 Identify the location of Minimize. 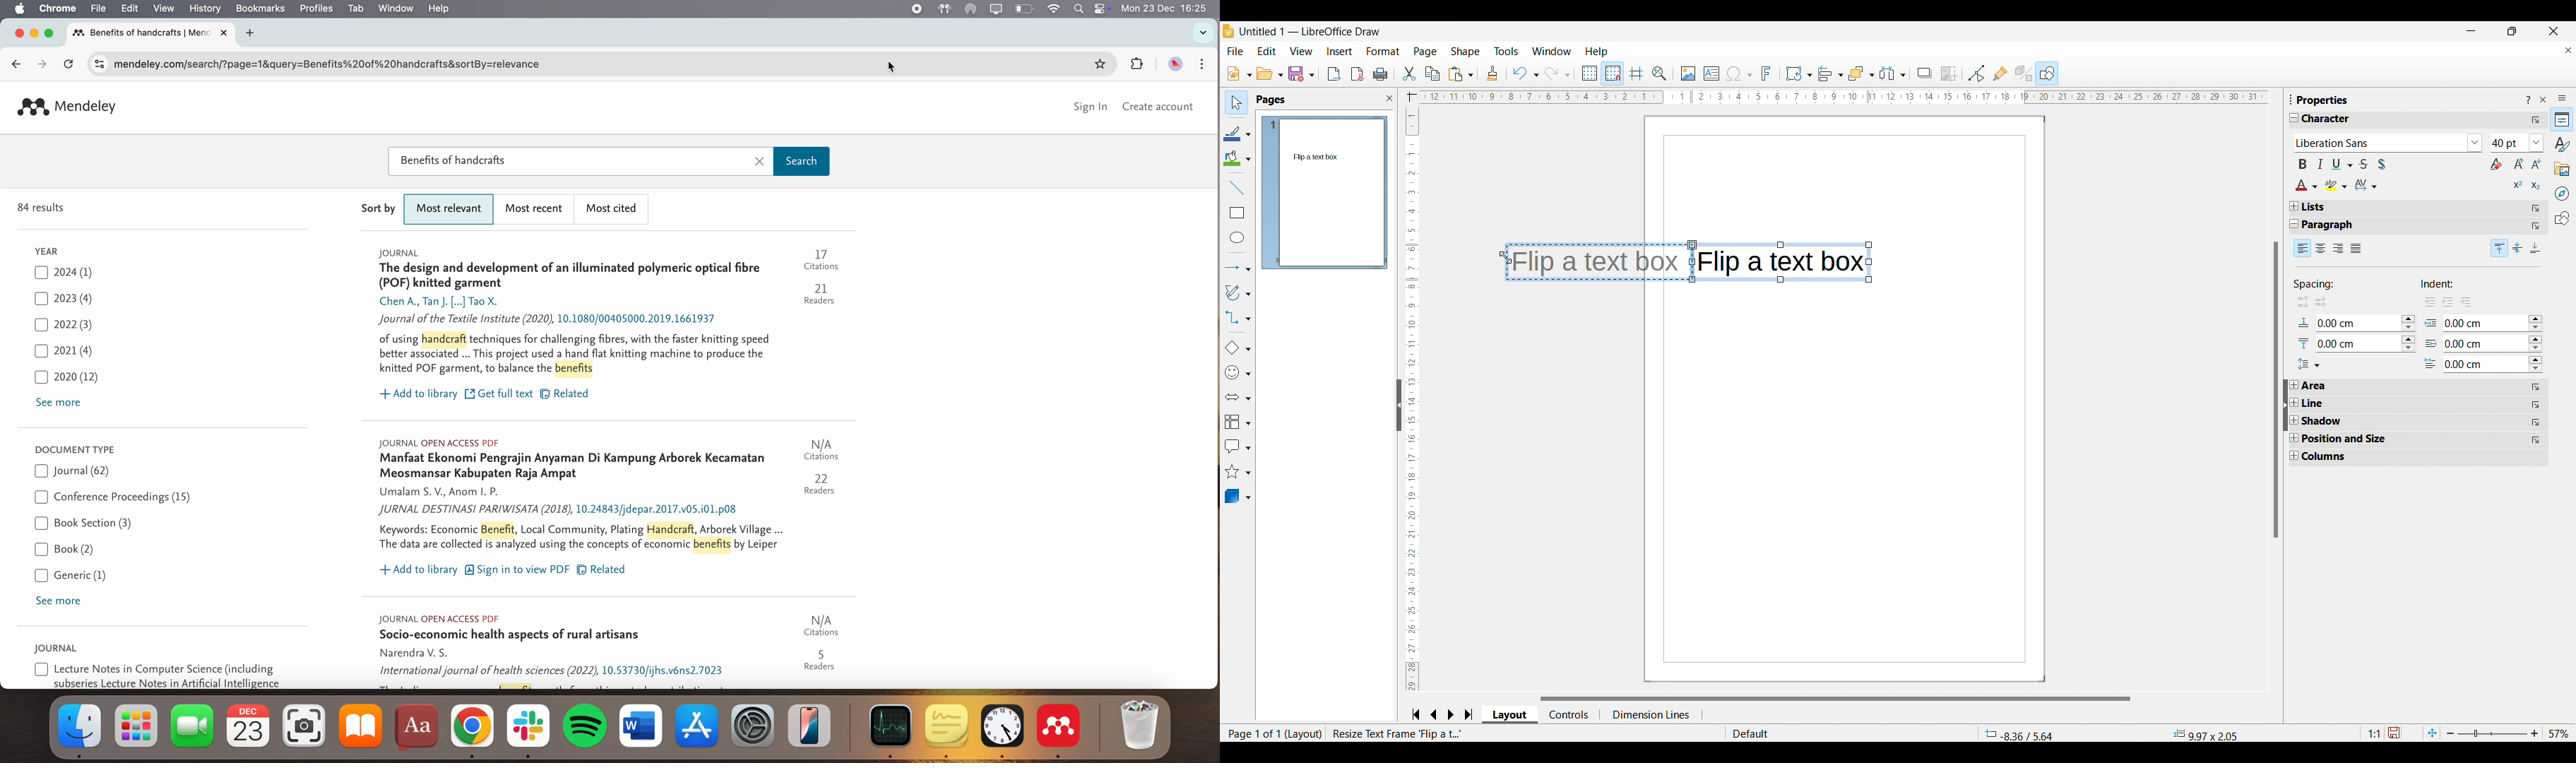
(2471, 31).